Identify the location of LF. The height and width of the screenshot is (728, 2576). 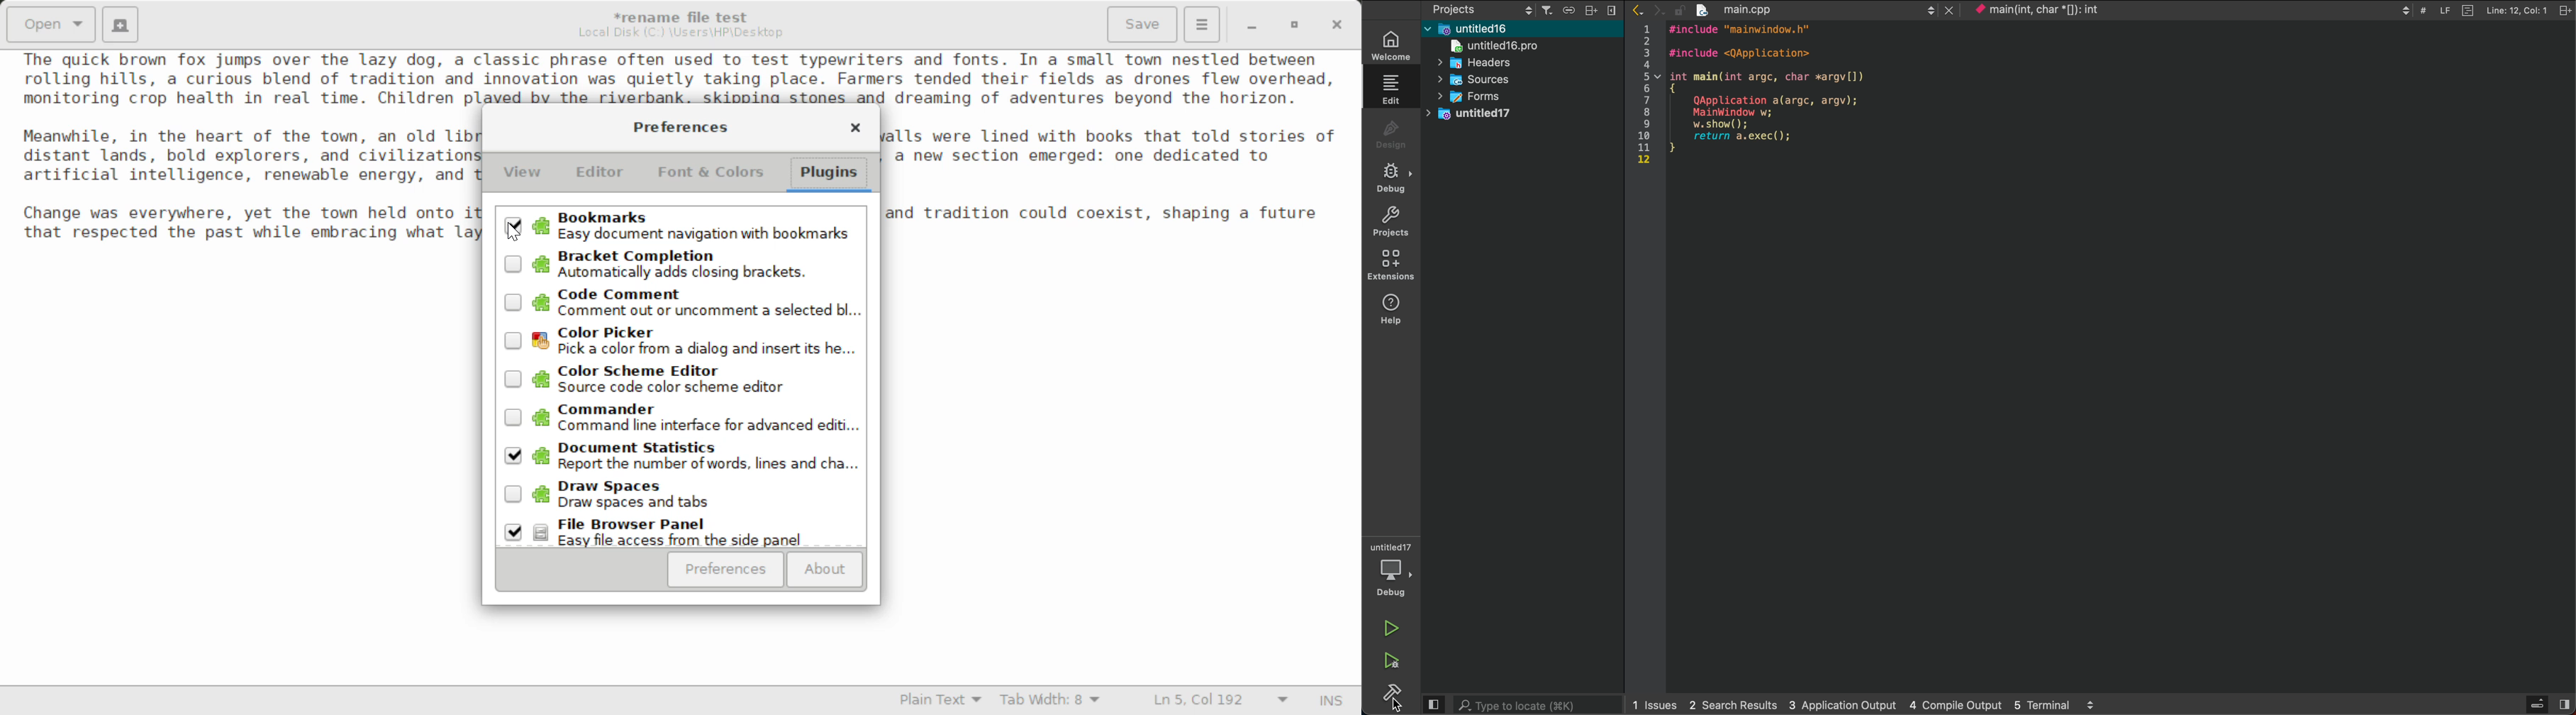
(2447, 11).